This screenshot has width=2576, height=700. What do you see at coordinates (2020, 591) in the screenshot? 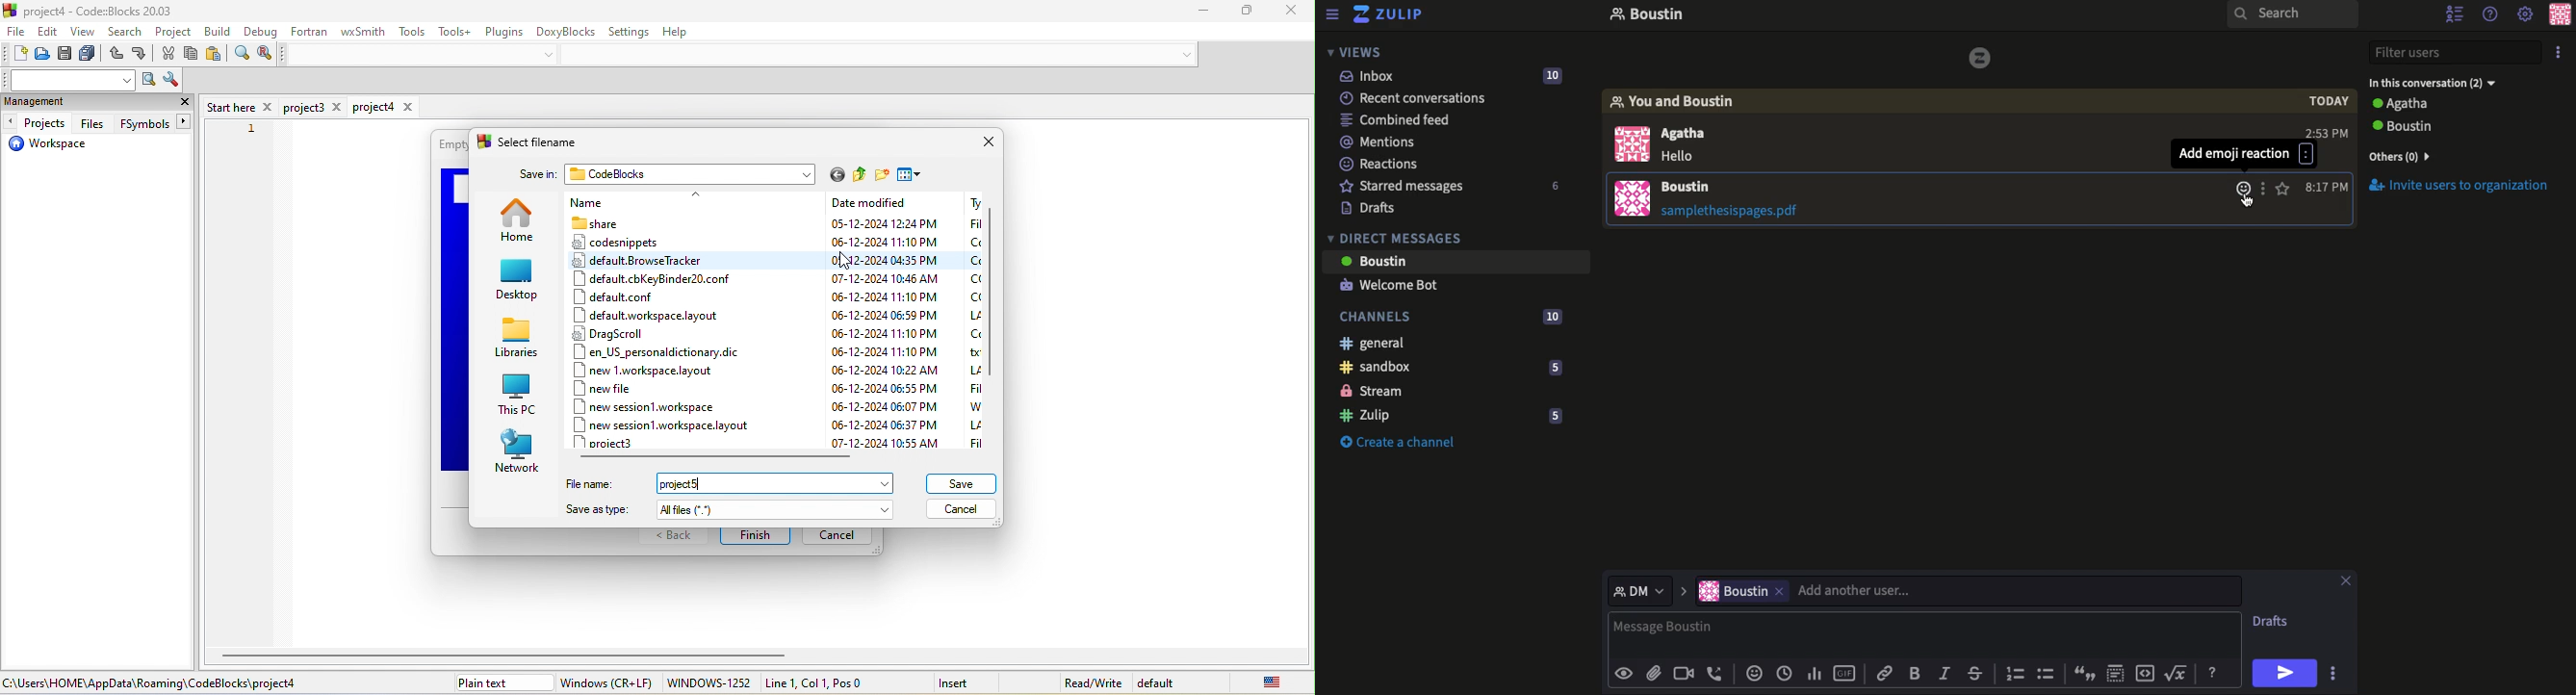
I see `add another user` at bounding box center [2020, 591].